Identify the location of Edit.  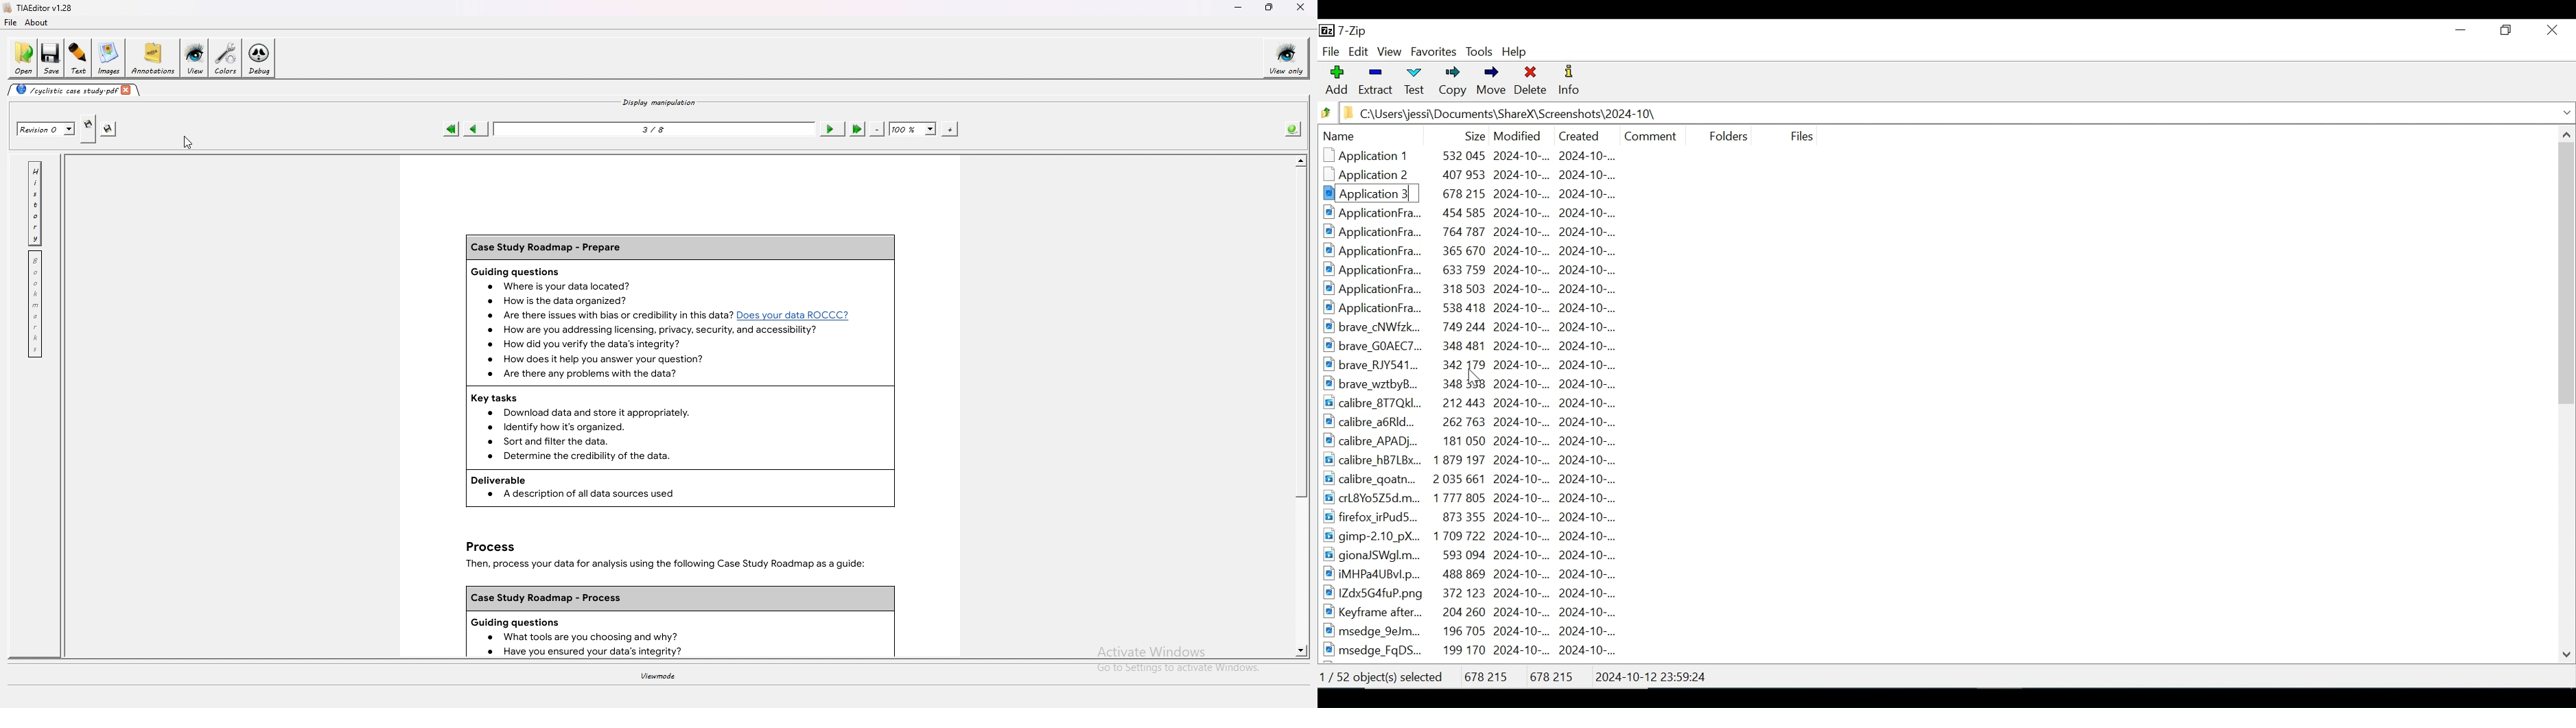
(1358, 52).